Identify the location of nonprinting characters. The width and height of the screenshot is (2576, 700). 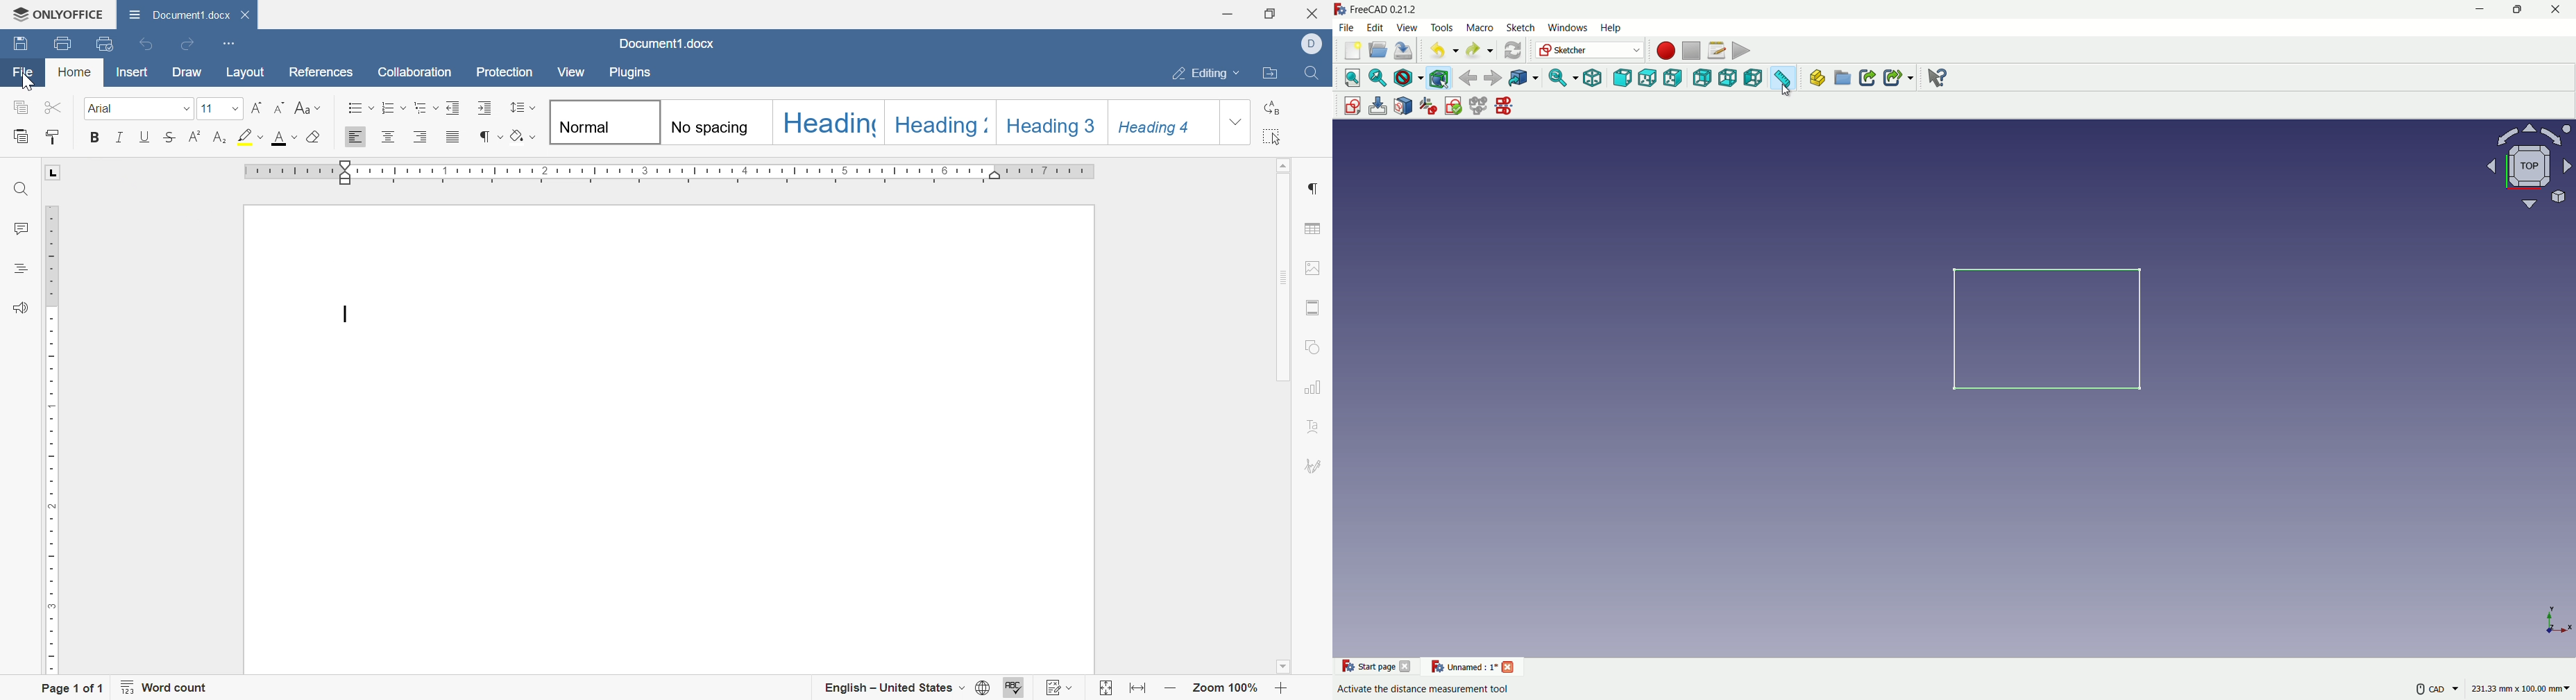
(491, 136).